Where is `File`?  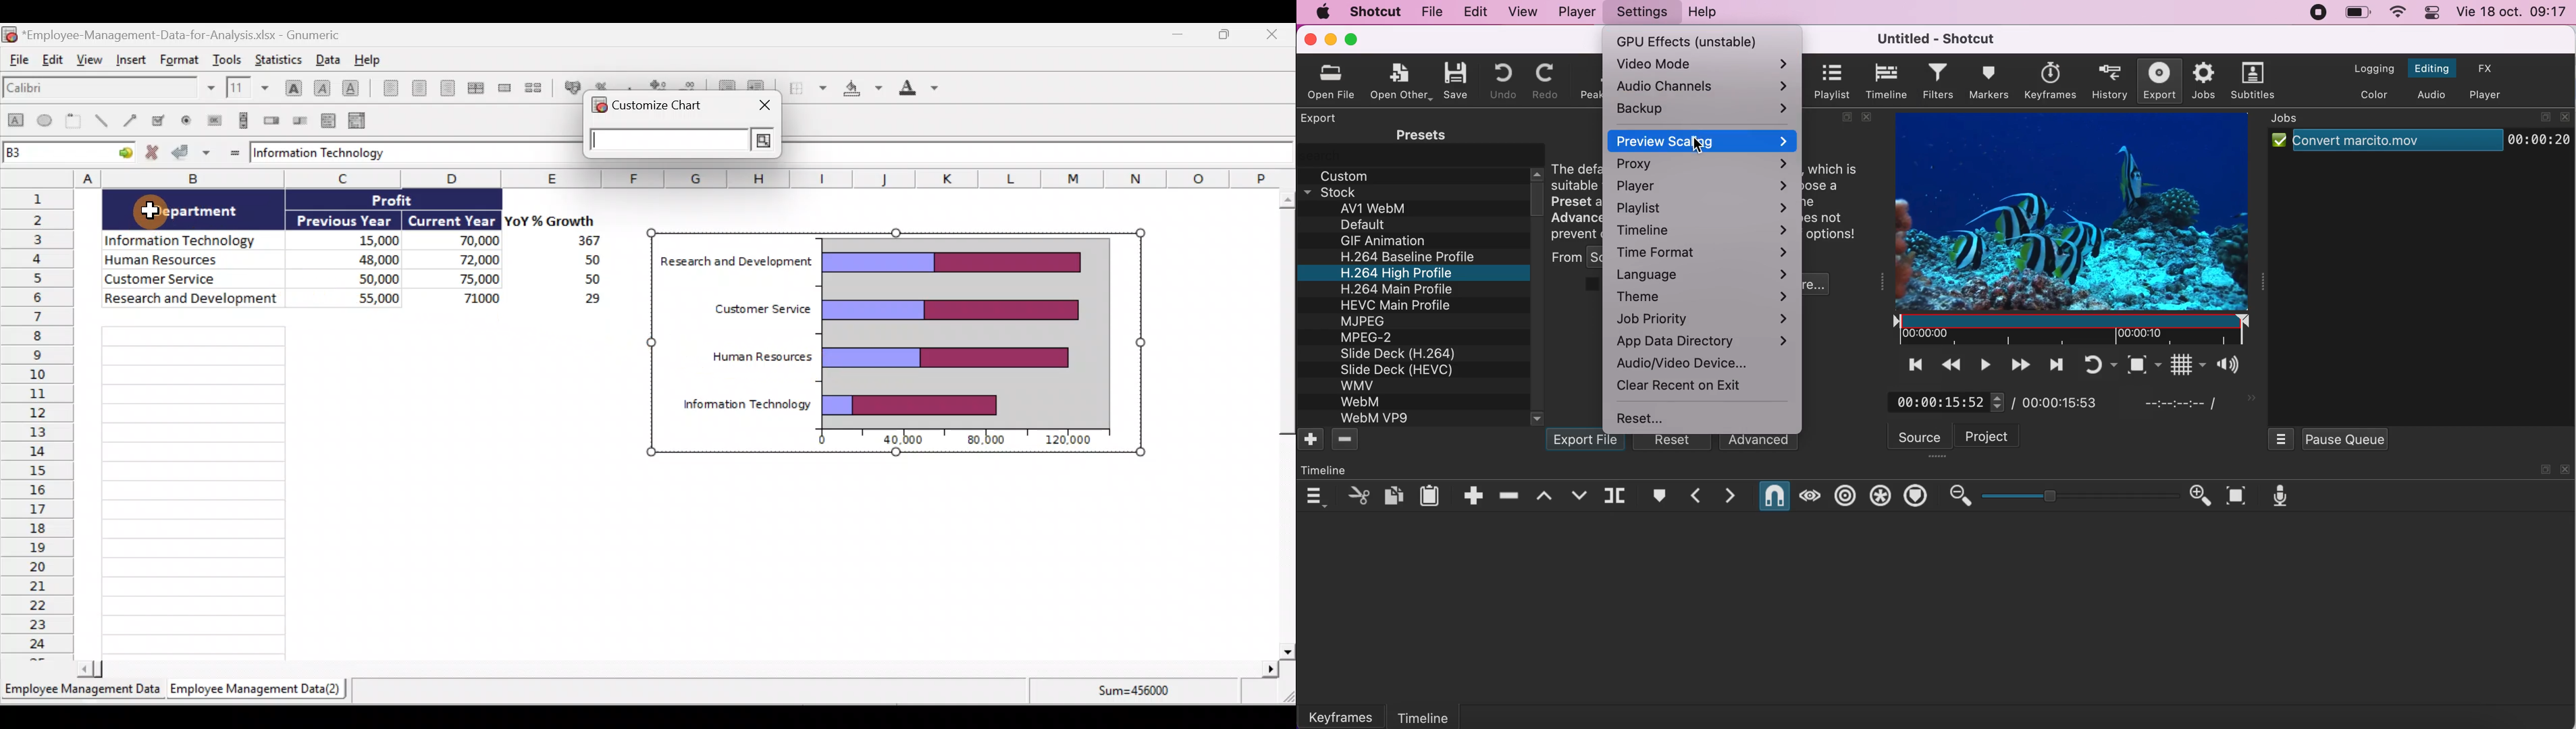 File is located at coordinates (19, 63).